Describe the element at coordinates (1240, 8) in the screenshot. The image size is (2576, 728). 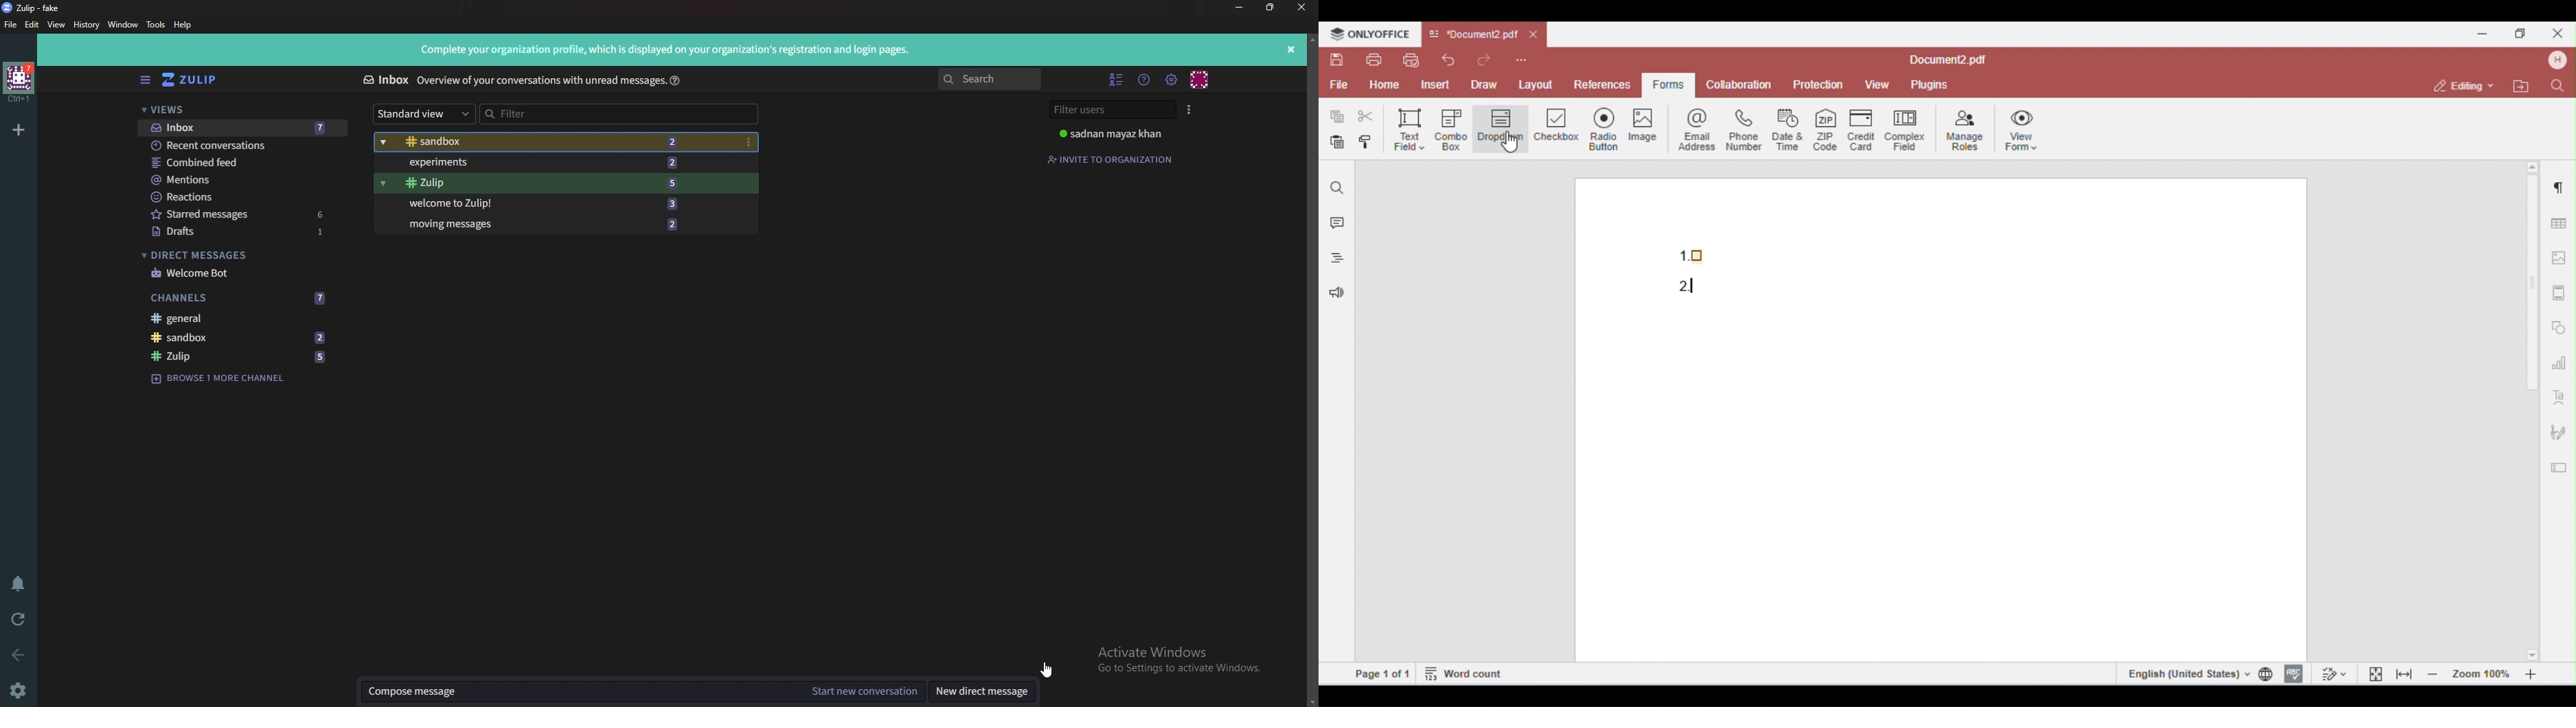
I see `Minimize` at that location.